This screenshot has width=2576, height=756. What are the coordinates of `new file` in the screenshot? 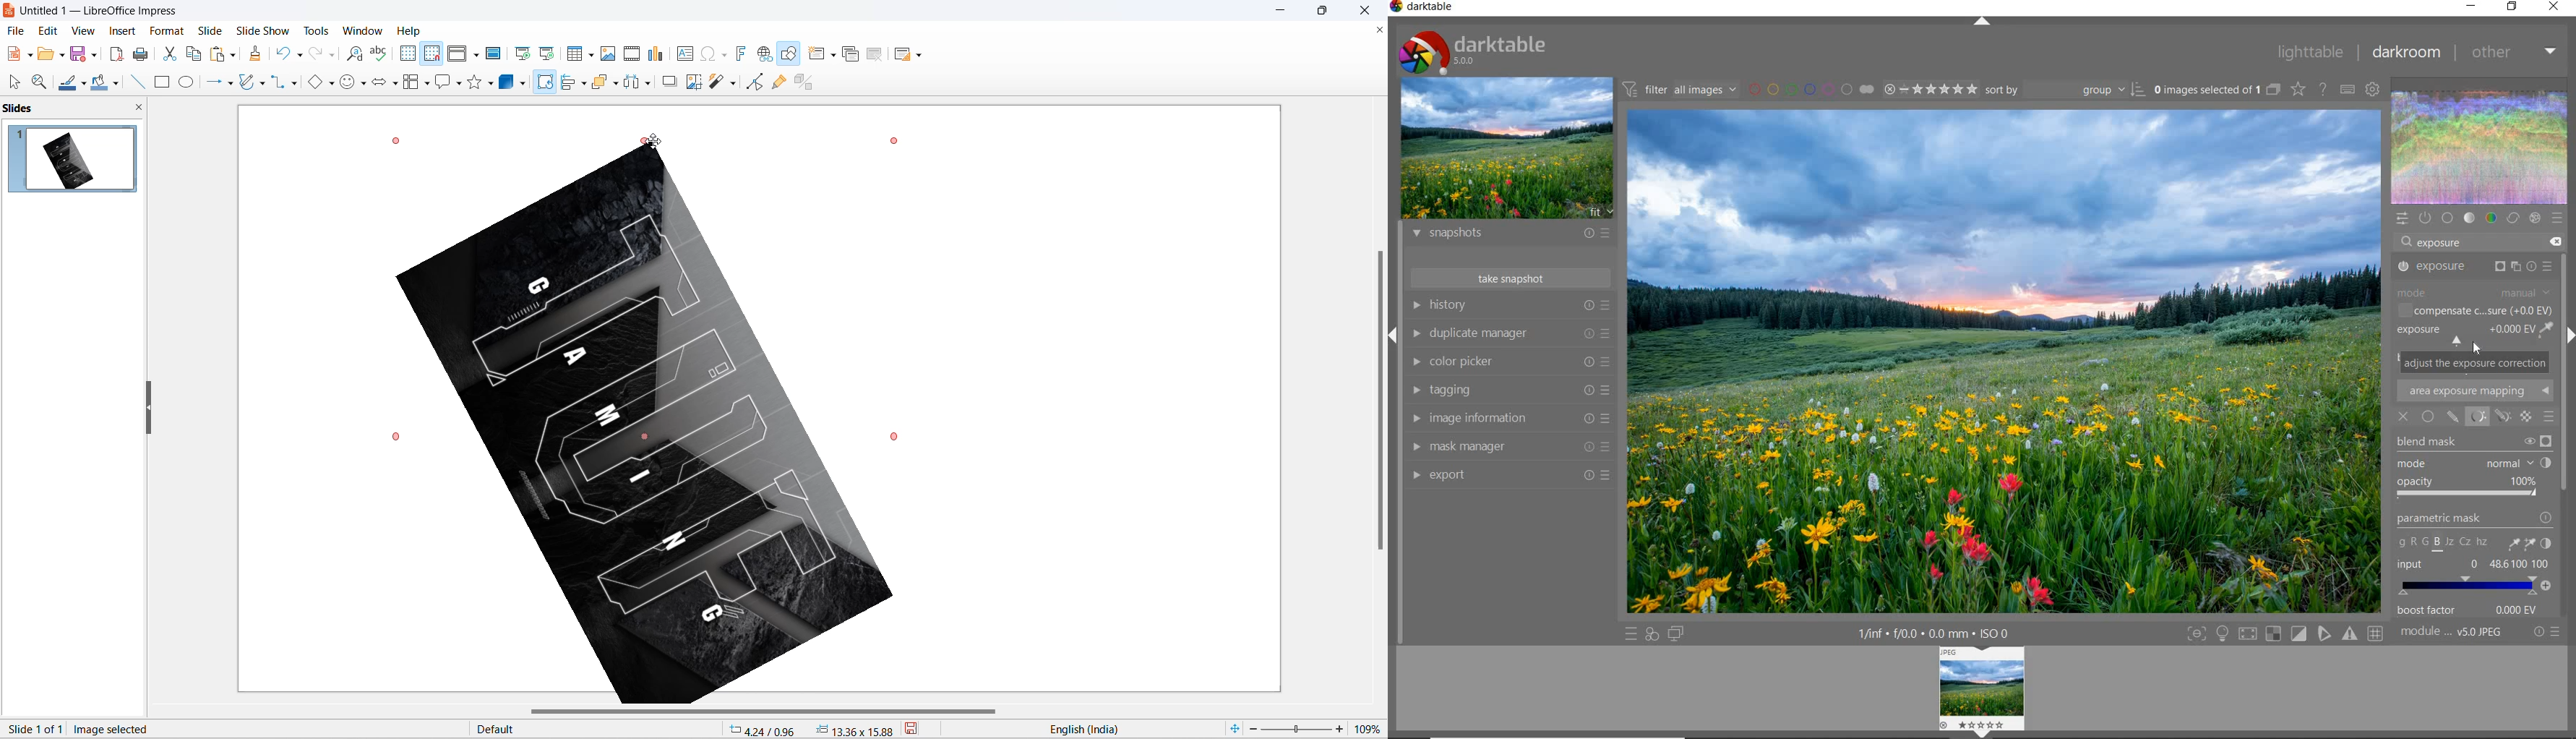 It's located at (14, 54).